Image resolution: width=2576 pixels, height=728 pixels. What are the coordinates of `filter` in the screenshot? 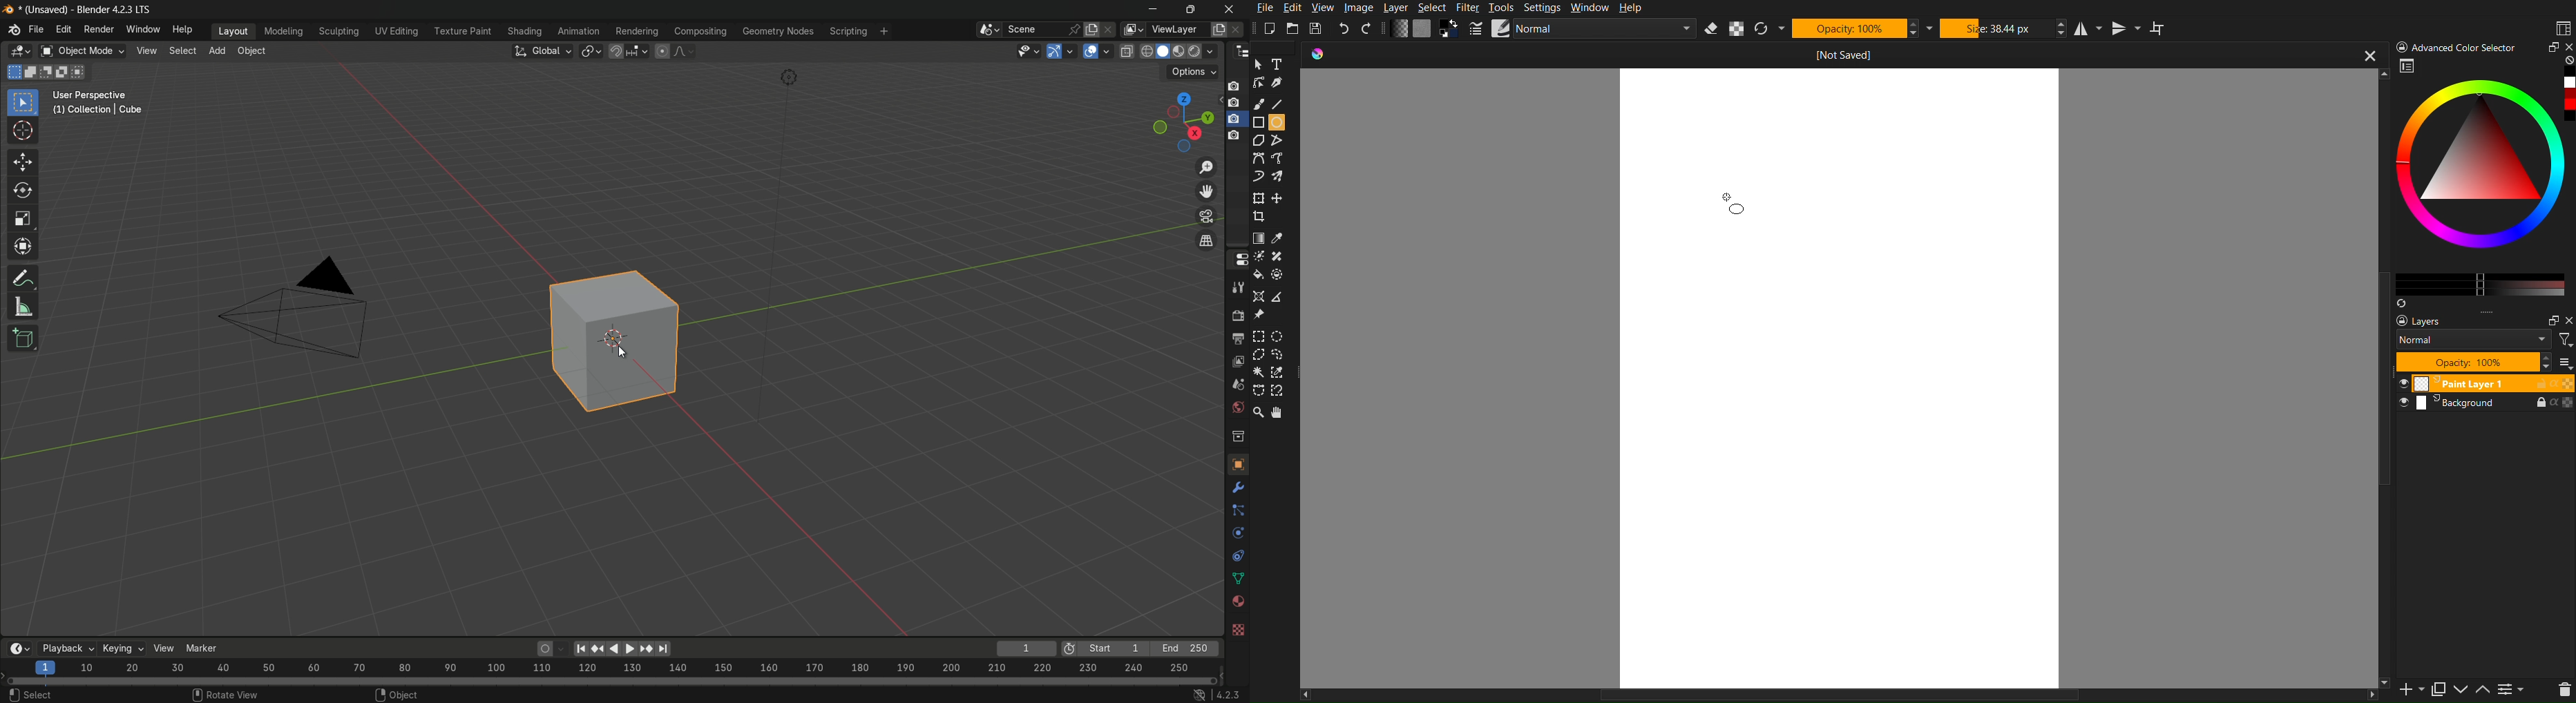 It's located at (2566, 338).